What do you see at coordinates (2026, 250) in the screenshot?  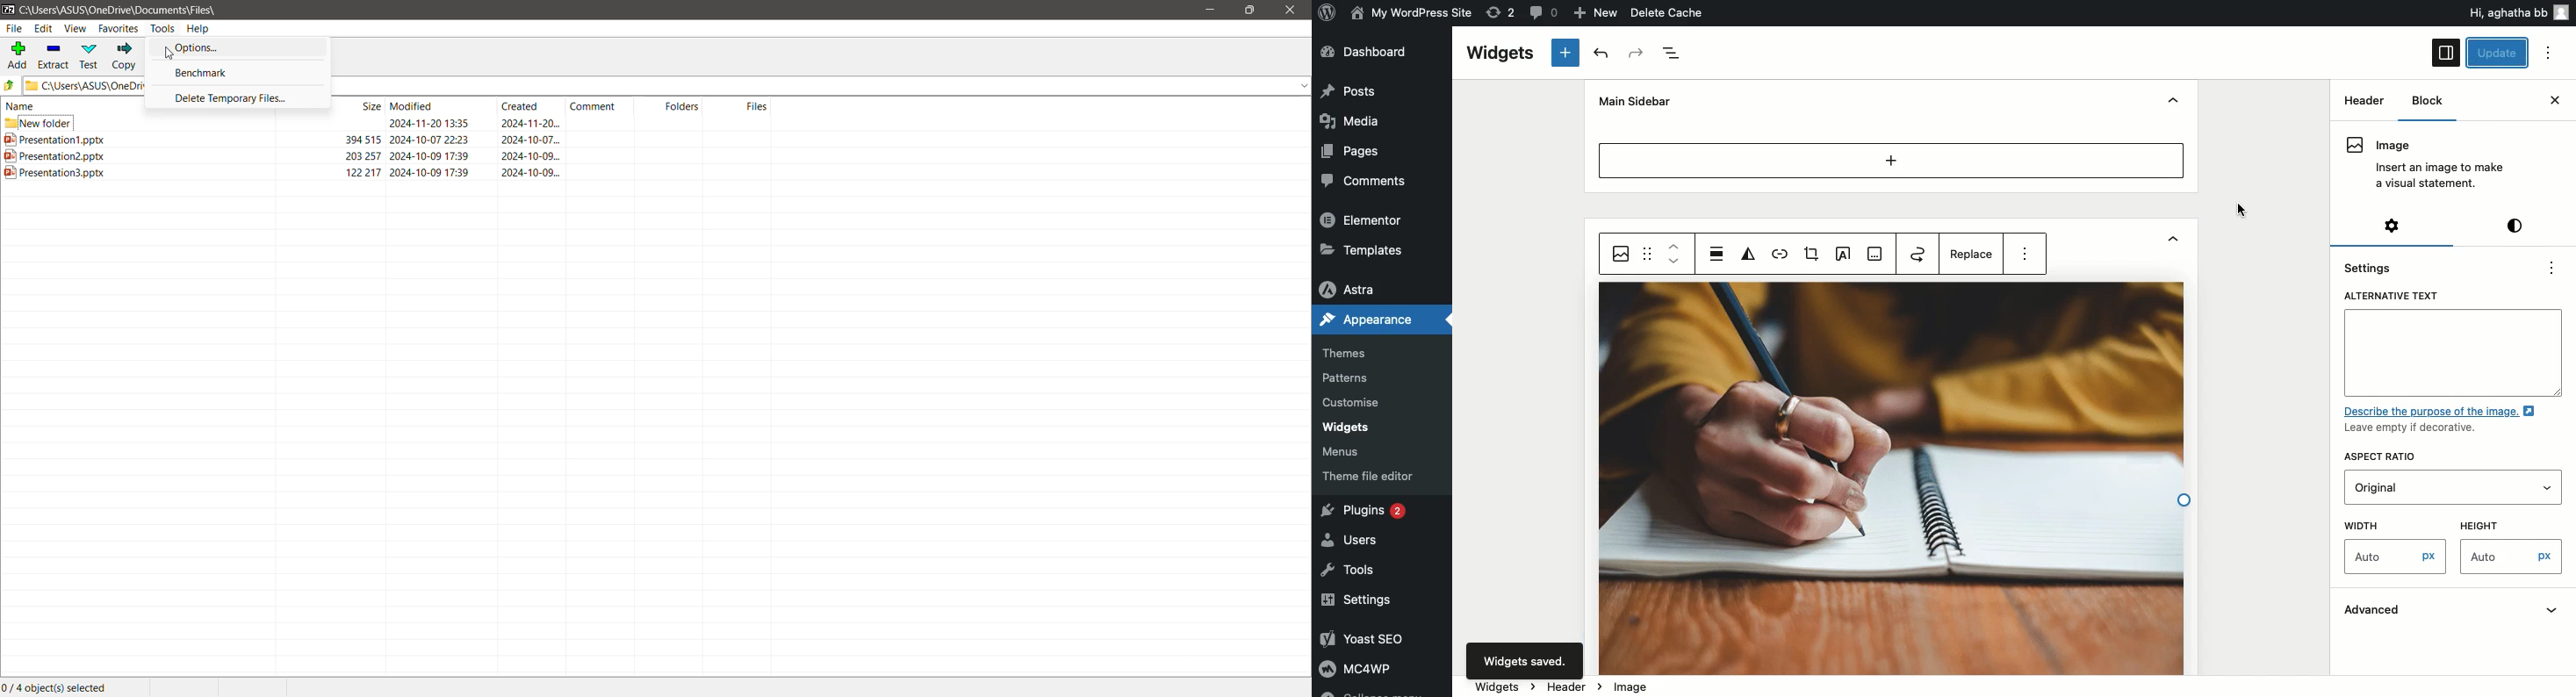 I see `more` at bounding box center [2026, 250].